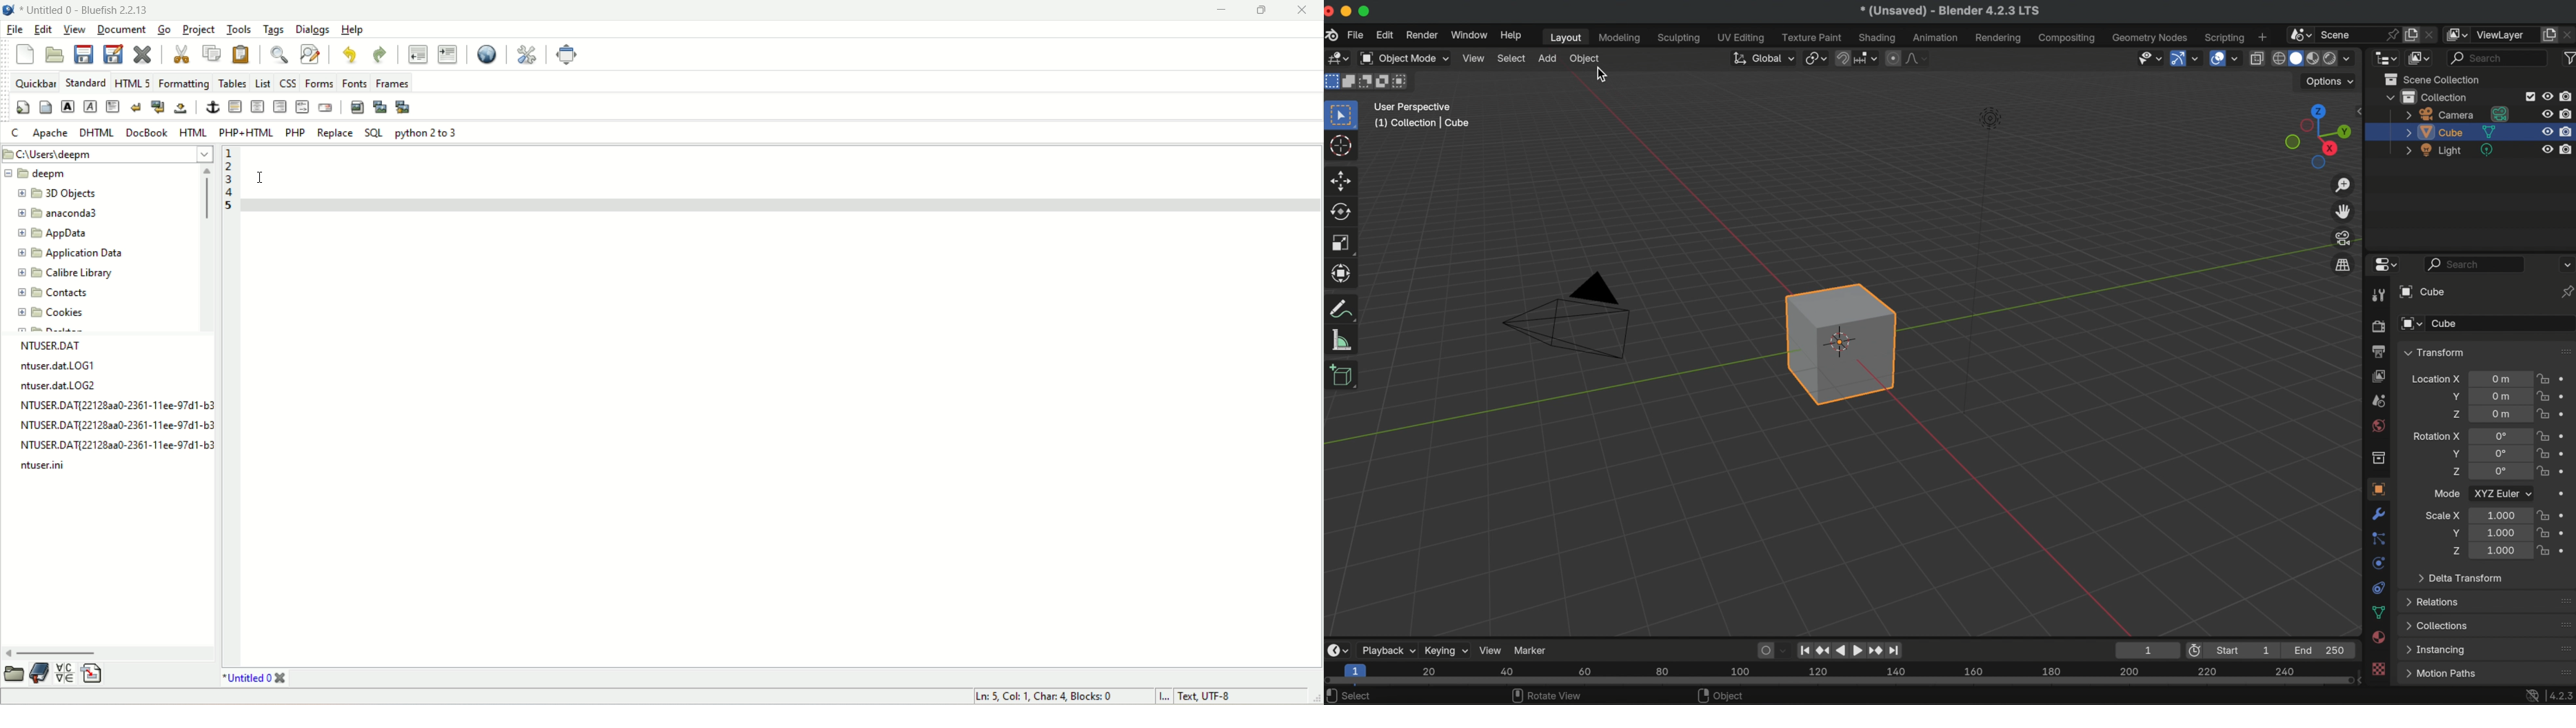 The width and height of the screenshot is (2576, 728). What do you see at coordinates (67, 106) in the screenshot?
I see `strong` at bounding box center [67, 106].